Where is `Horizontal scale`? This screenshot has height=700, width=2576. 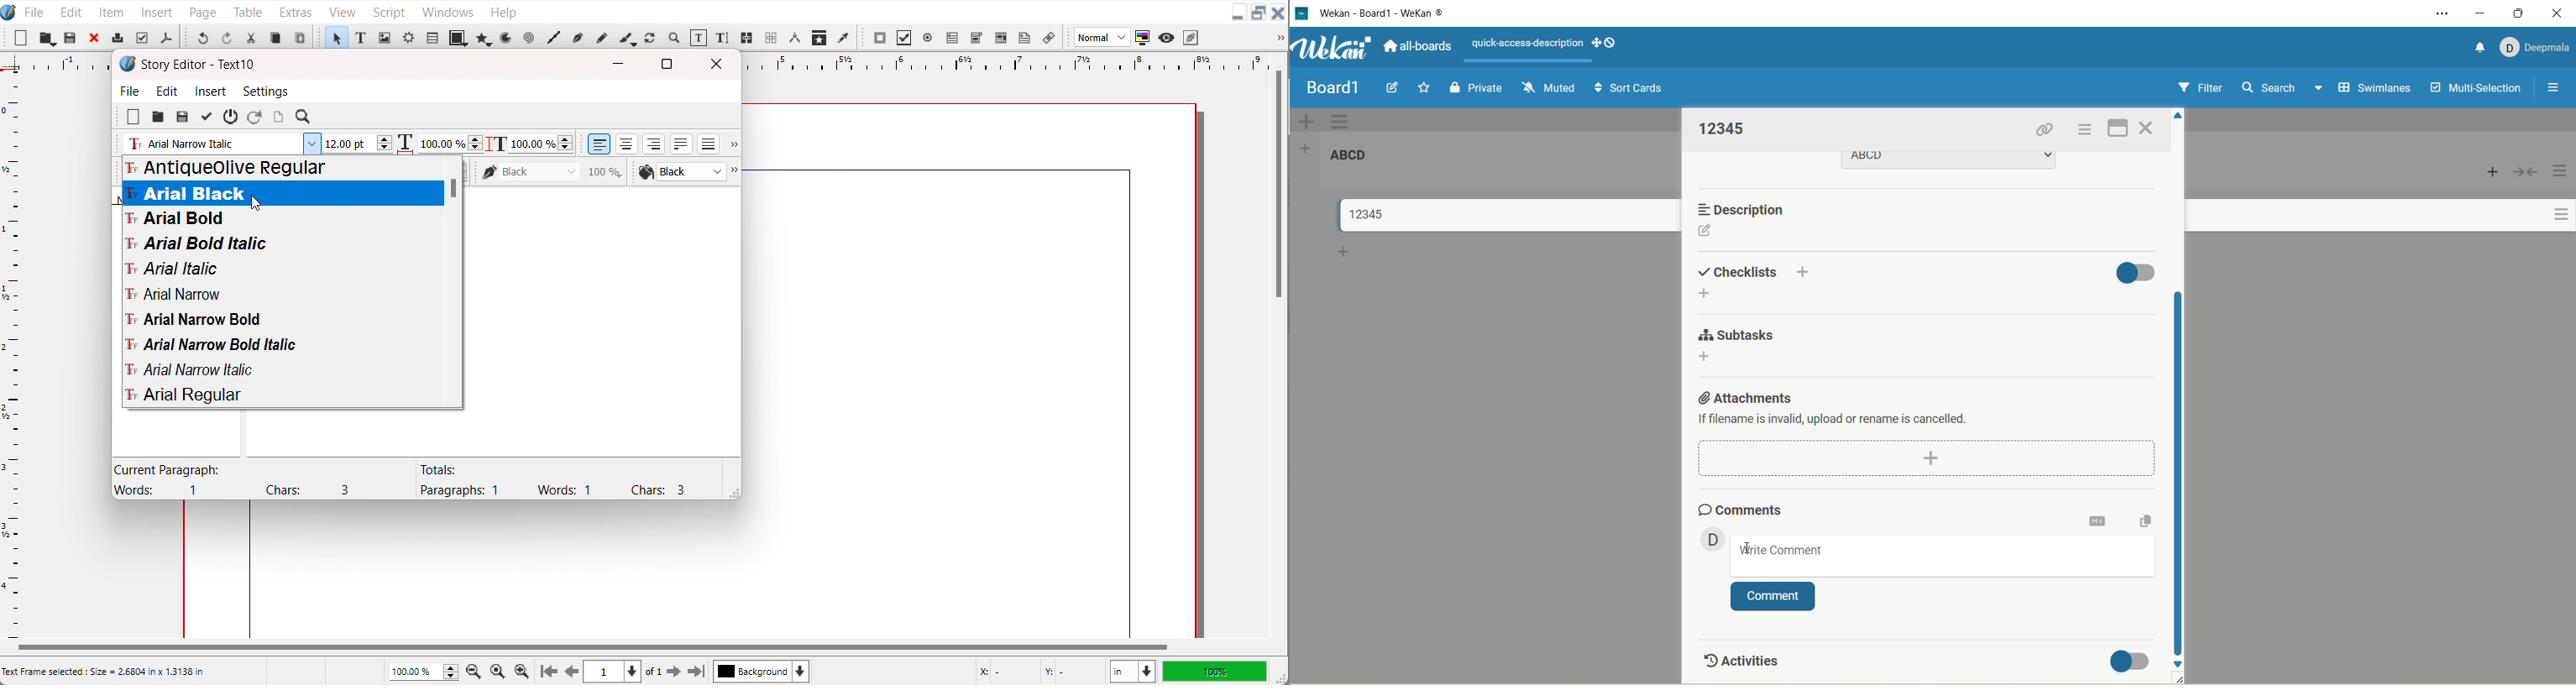
Horizontal scale is located at coordinates (1001, 62).